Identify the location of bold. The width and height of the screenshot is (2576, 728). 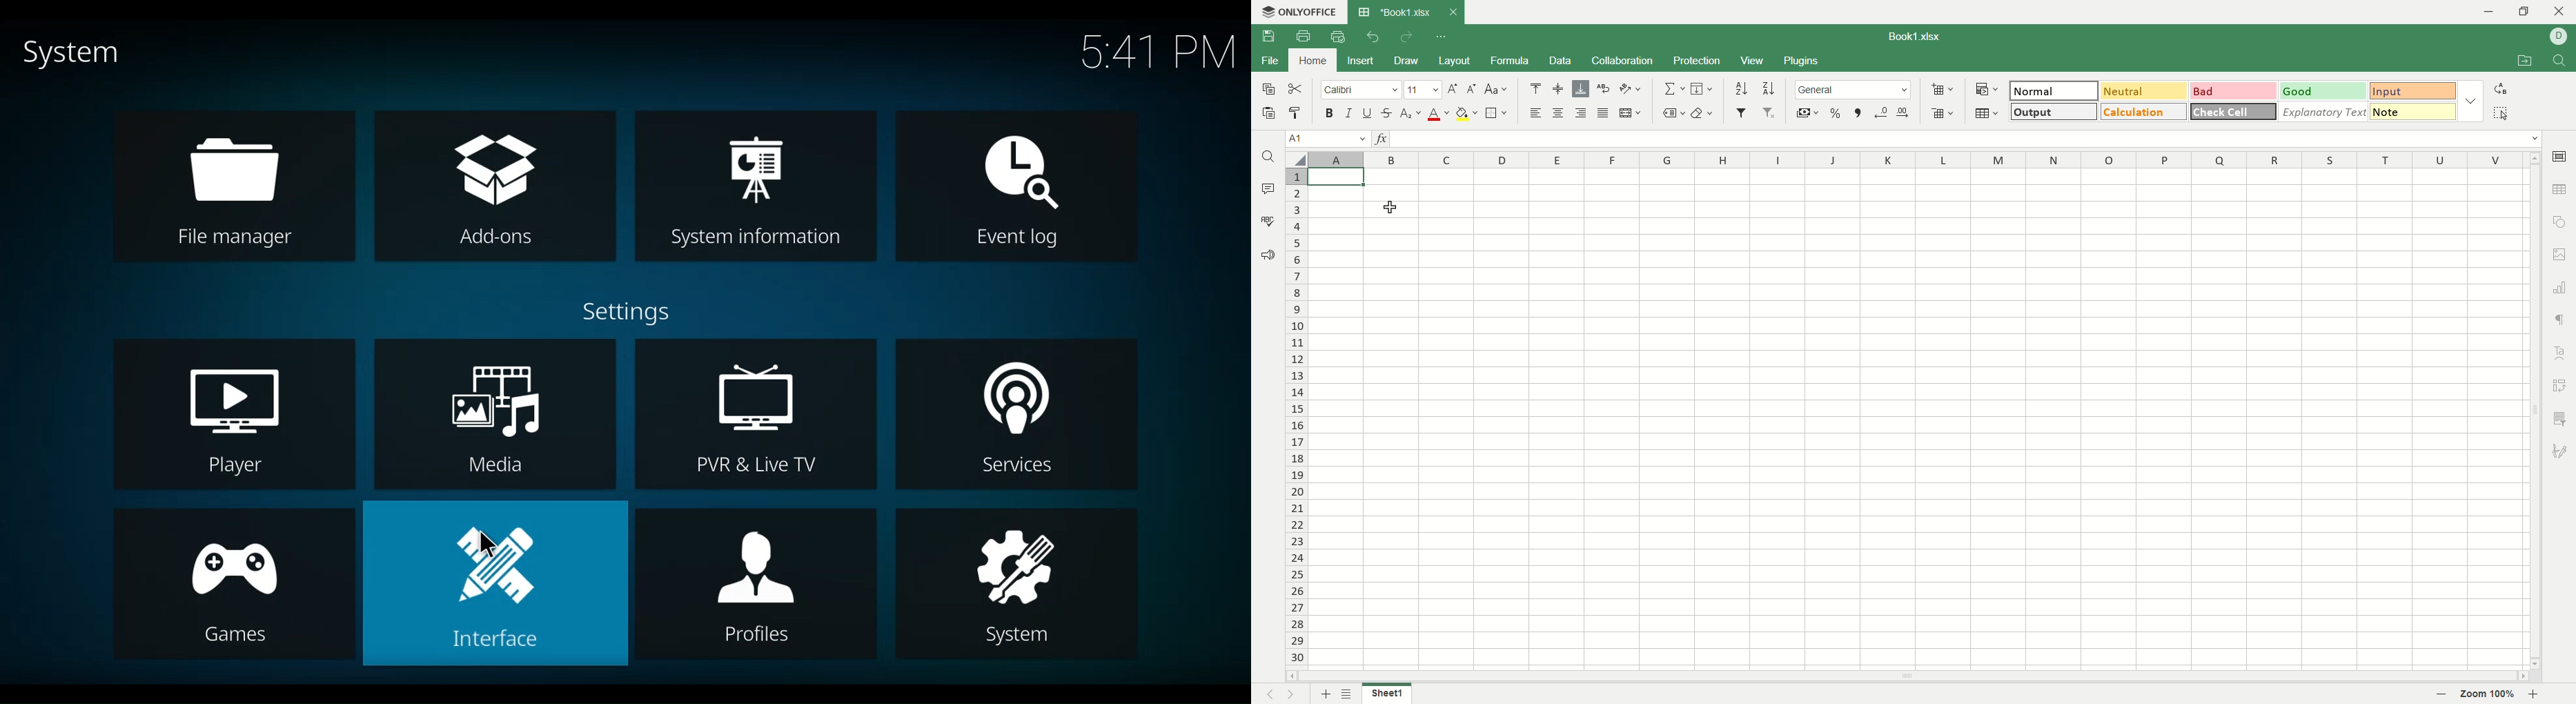
(1332, 113).